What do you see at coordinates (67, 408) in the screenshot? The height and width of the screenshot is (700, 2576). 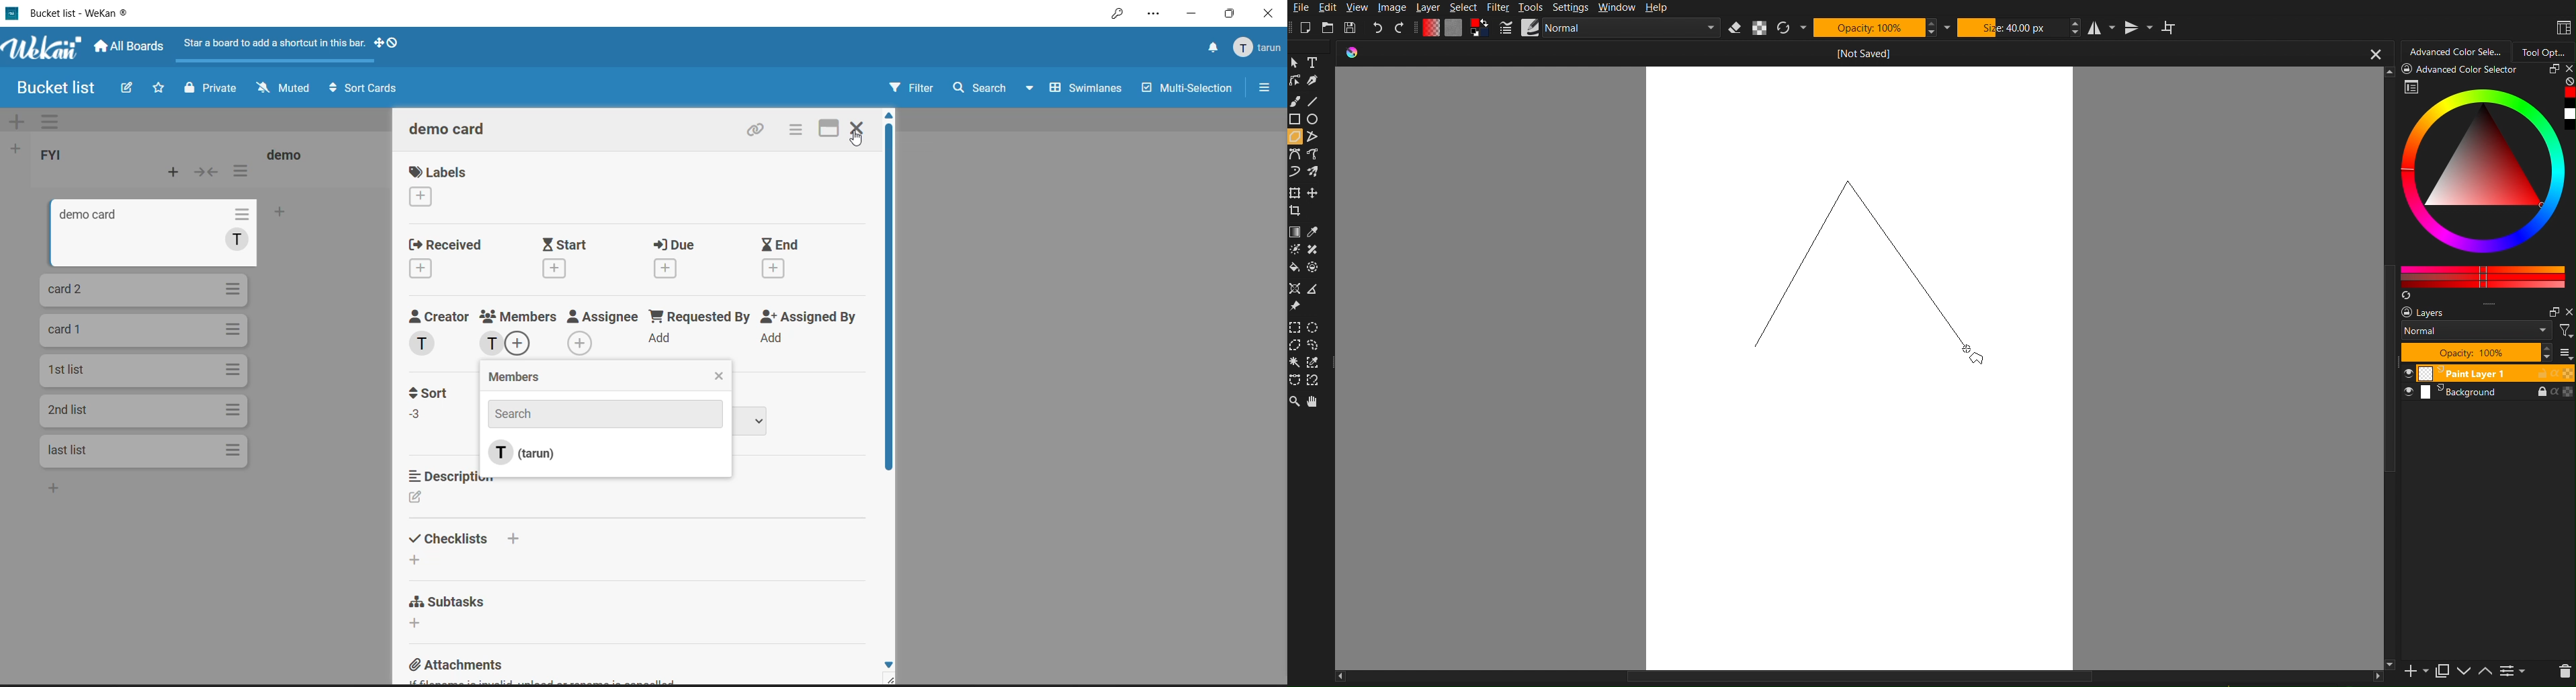 I see `card title` at bounding box center [67, 408].